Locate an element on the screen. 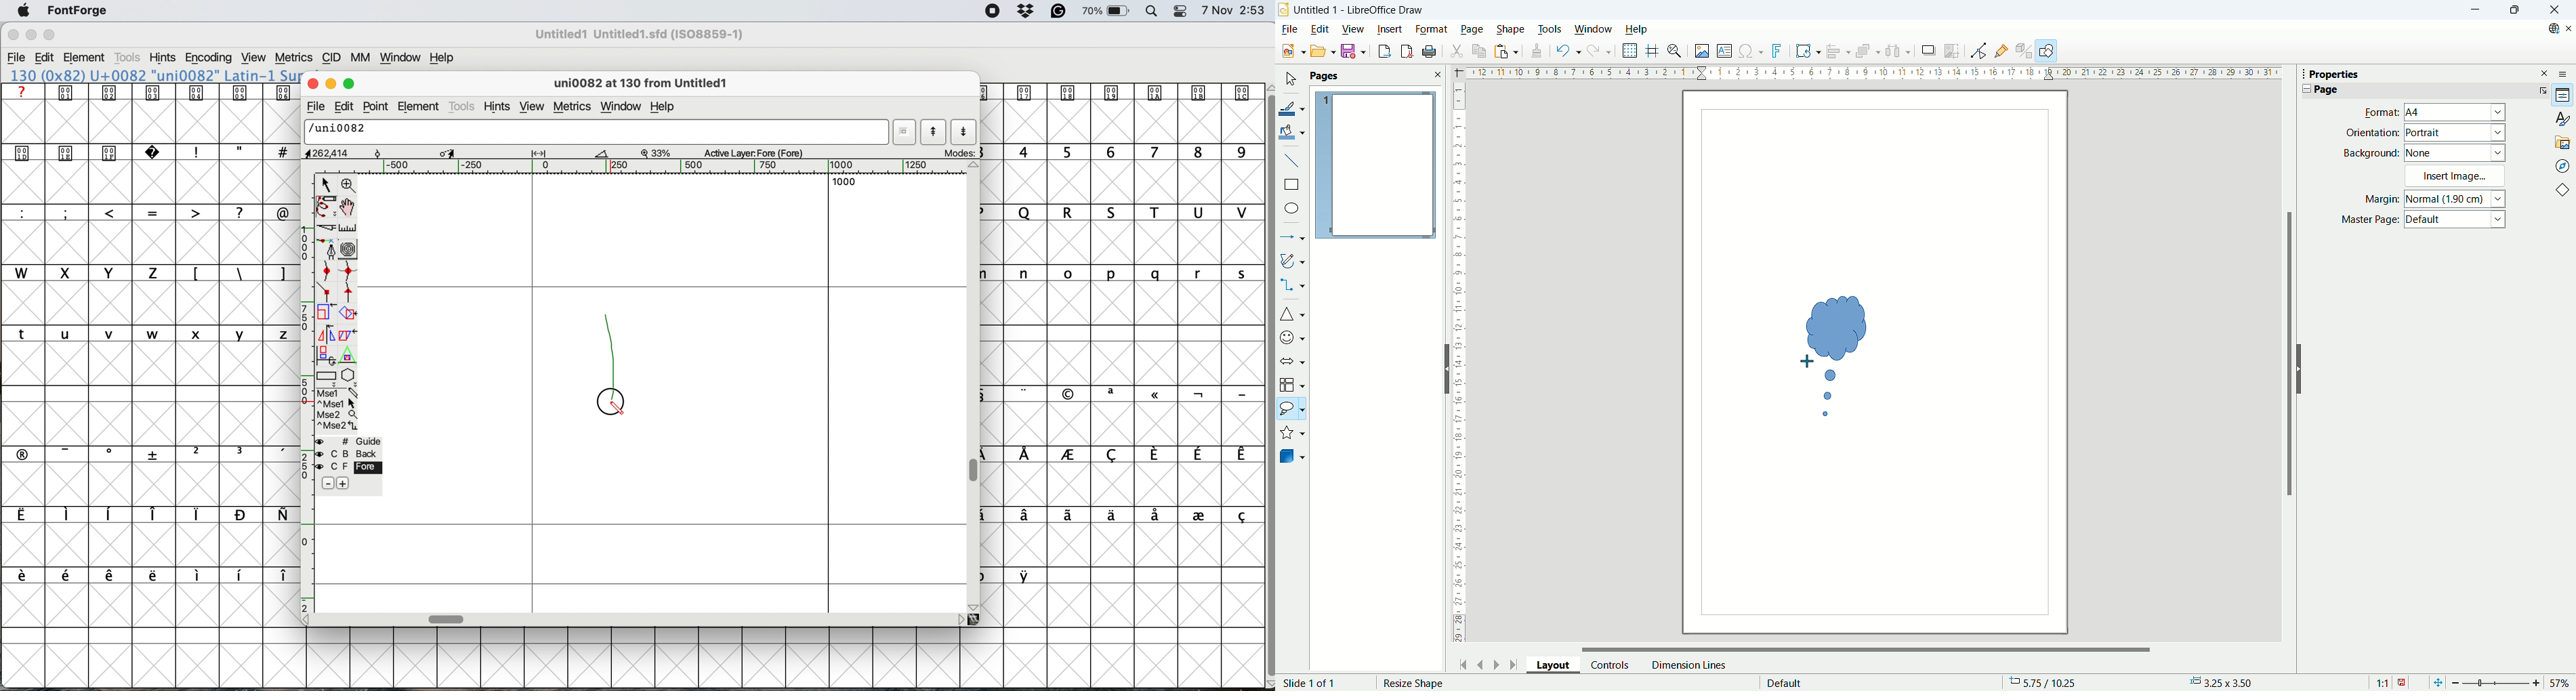 The width and height of the screenshot is (2576, 700). help is located at coordinates (1636, 29).